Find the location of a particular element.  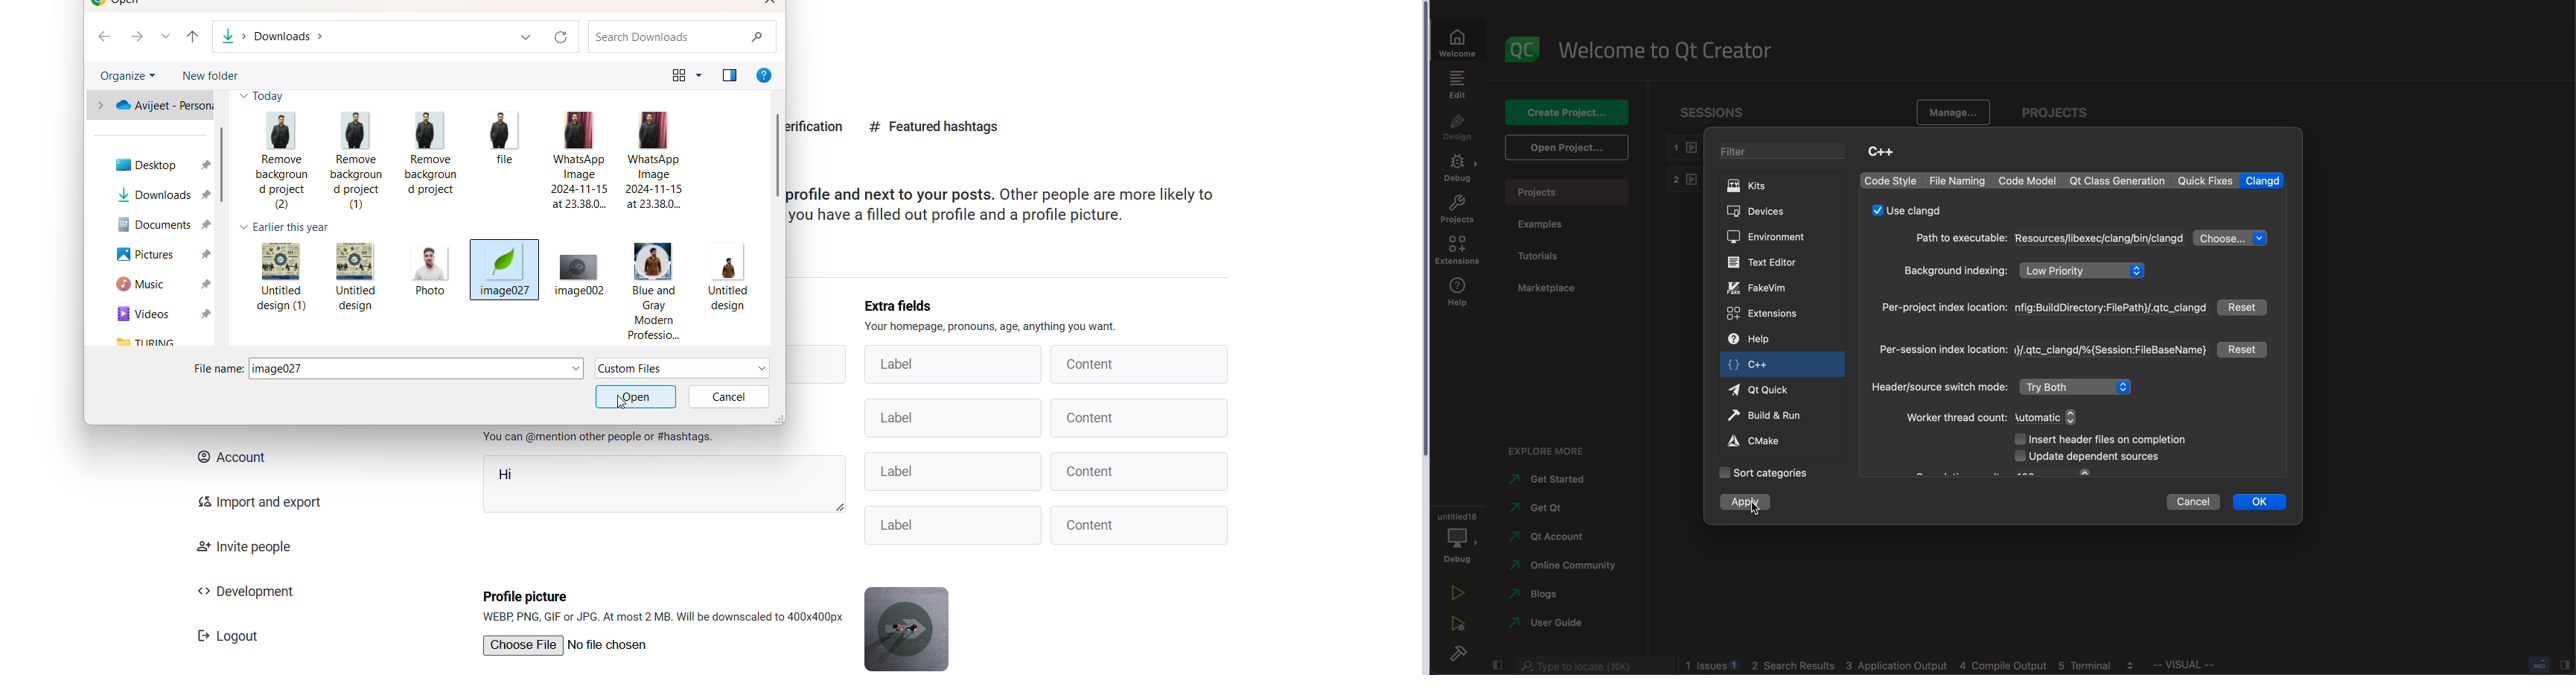

C++ is located at coordinates (1885, 153).